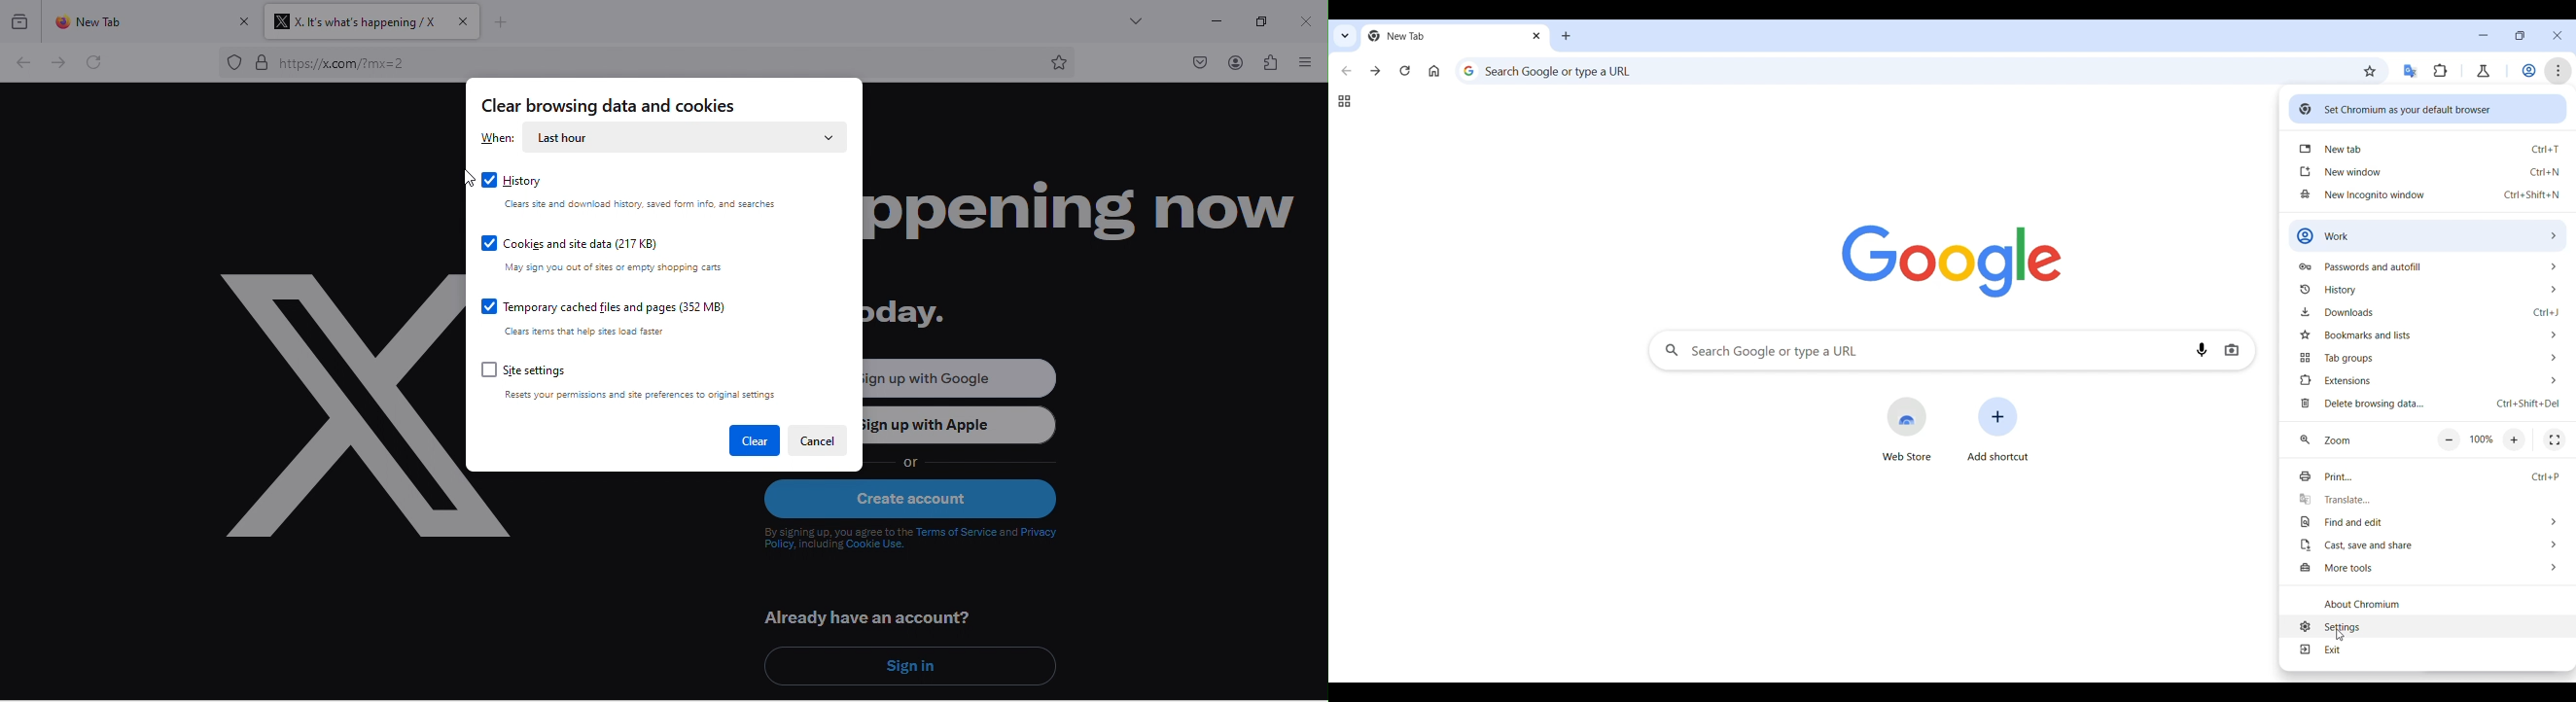 The image size is (2576, 728). I want to click on Add new tab, so click(1566, 36).